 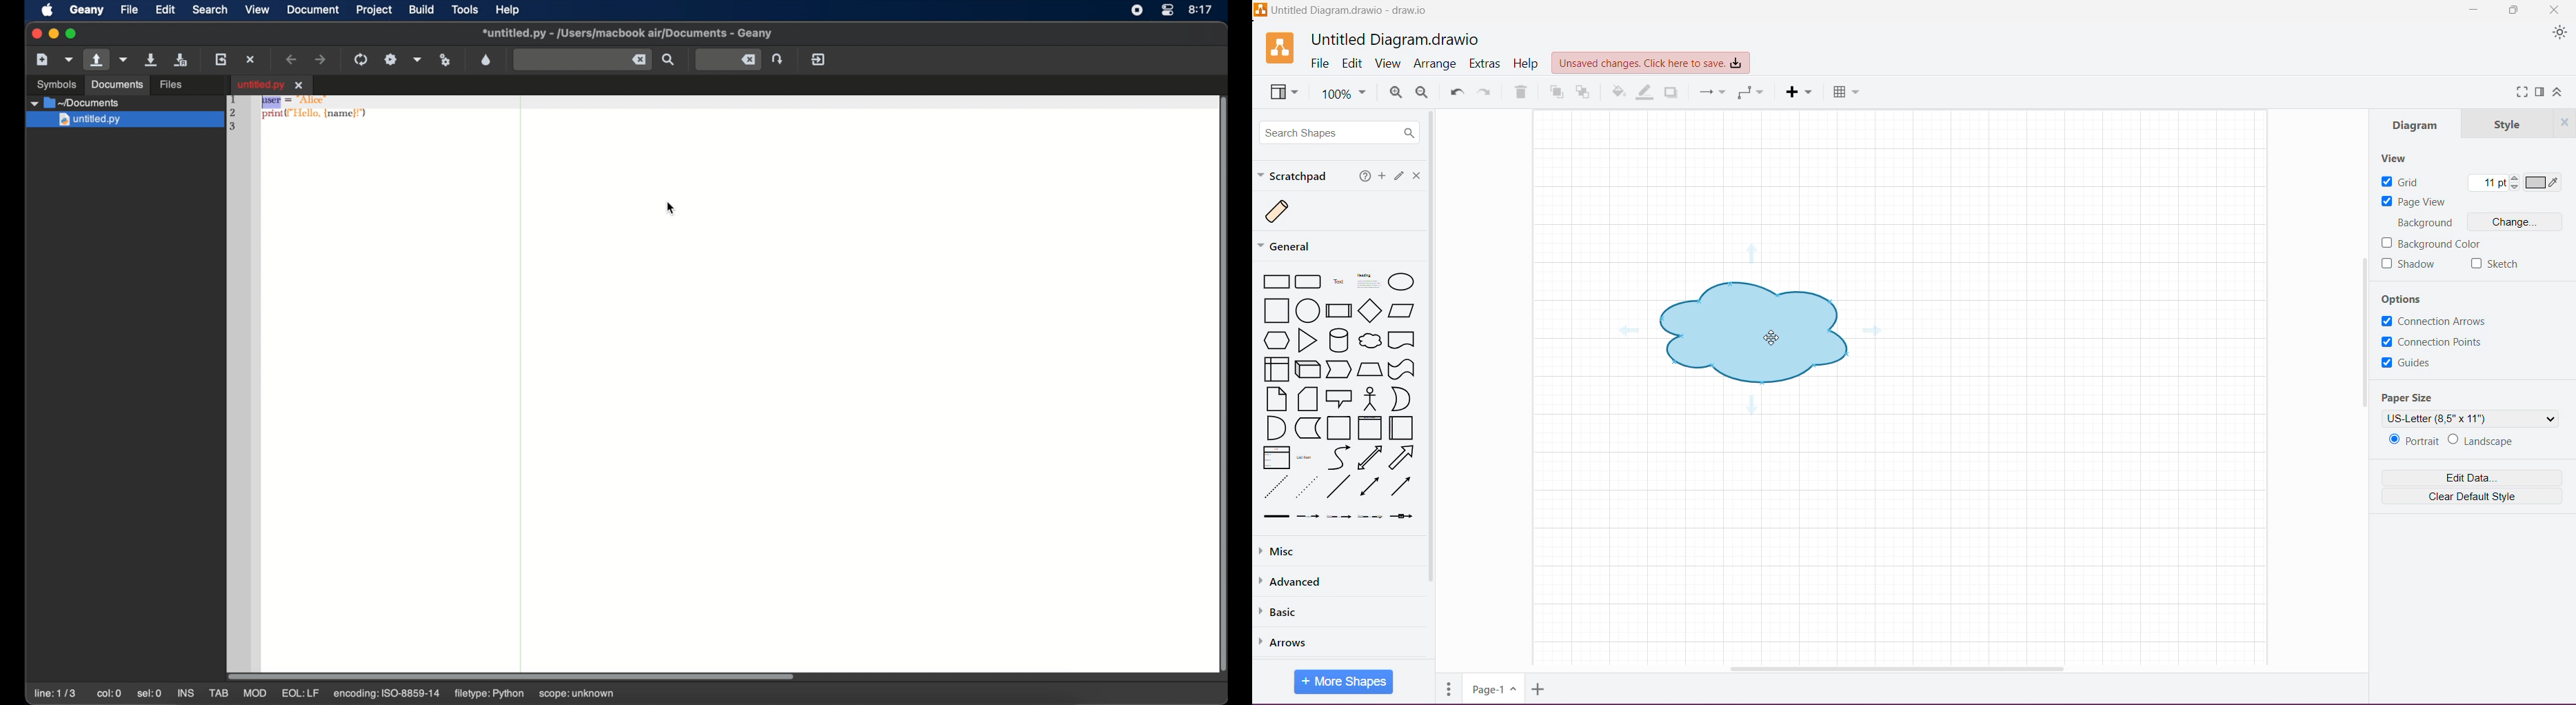 What do you see at coordinates (1286, 93) in the screenshot?
I see `View` at bounding box center [1286, 93].